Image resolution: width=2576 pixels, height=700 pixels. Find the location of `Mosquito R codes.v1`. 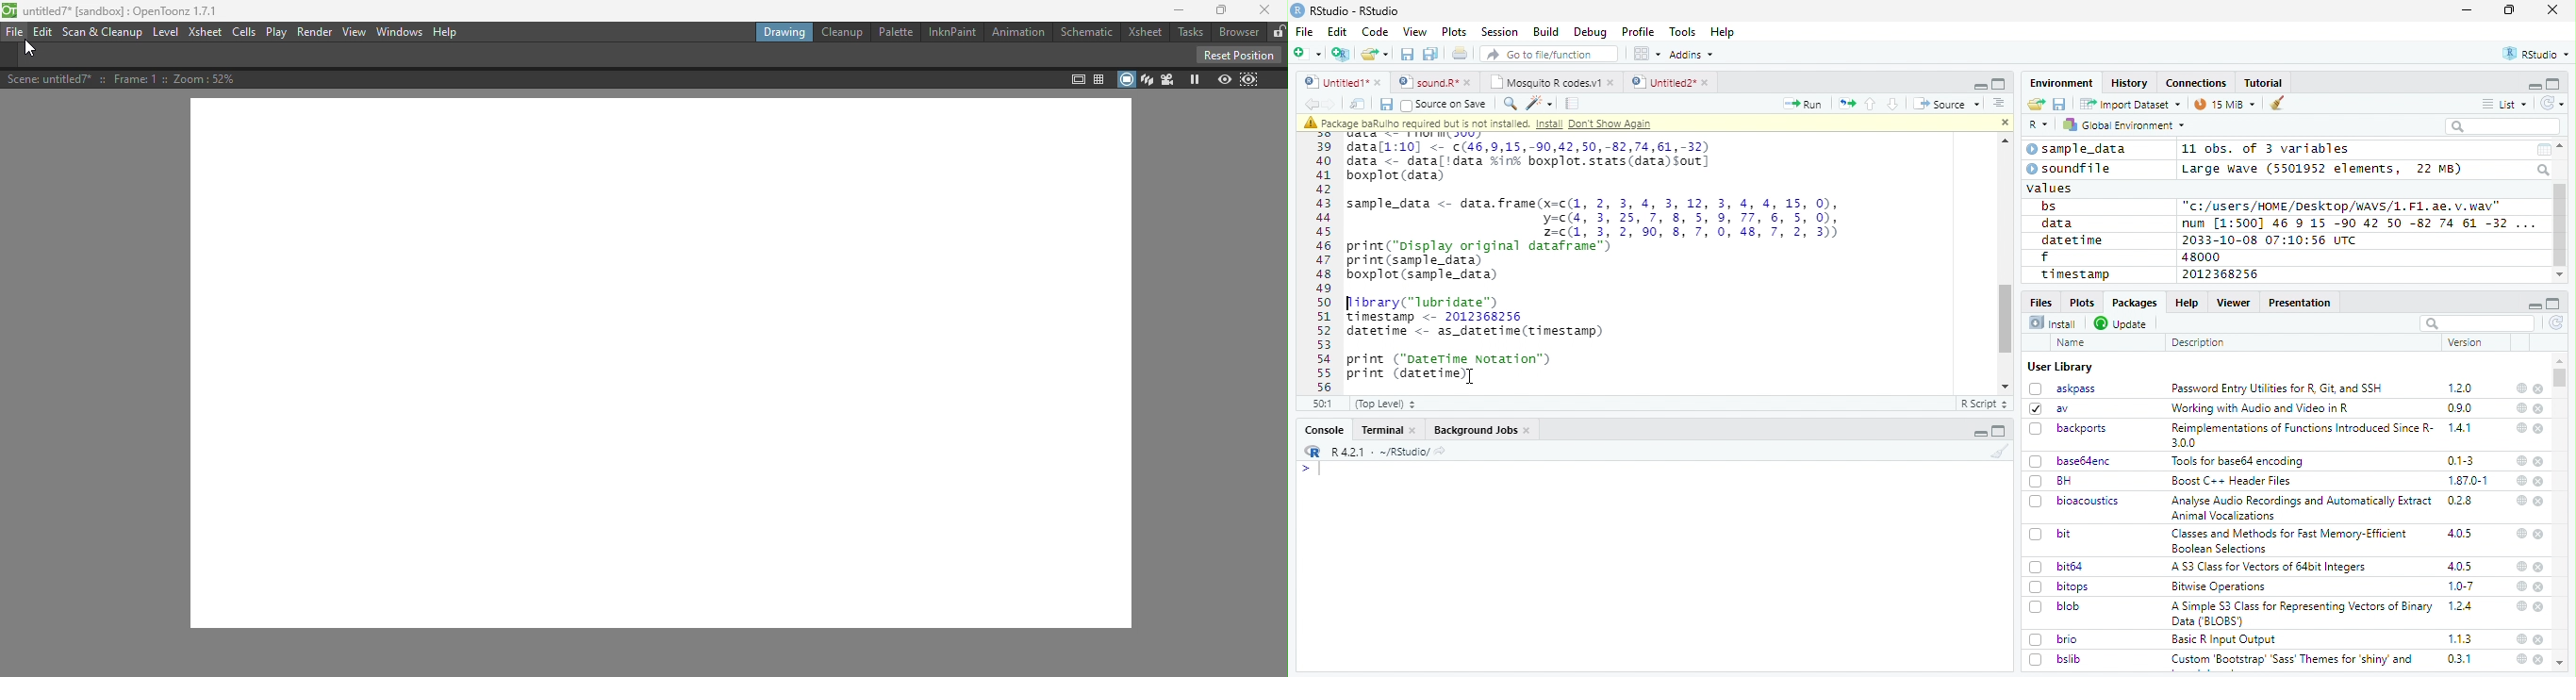

Mosquito R codes.v1 is located at coordinates (1551, 82).